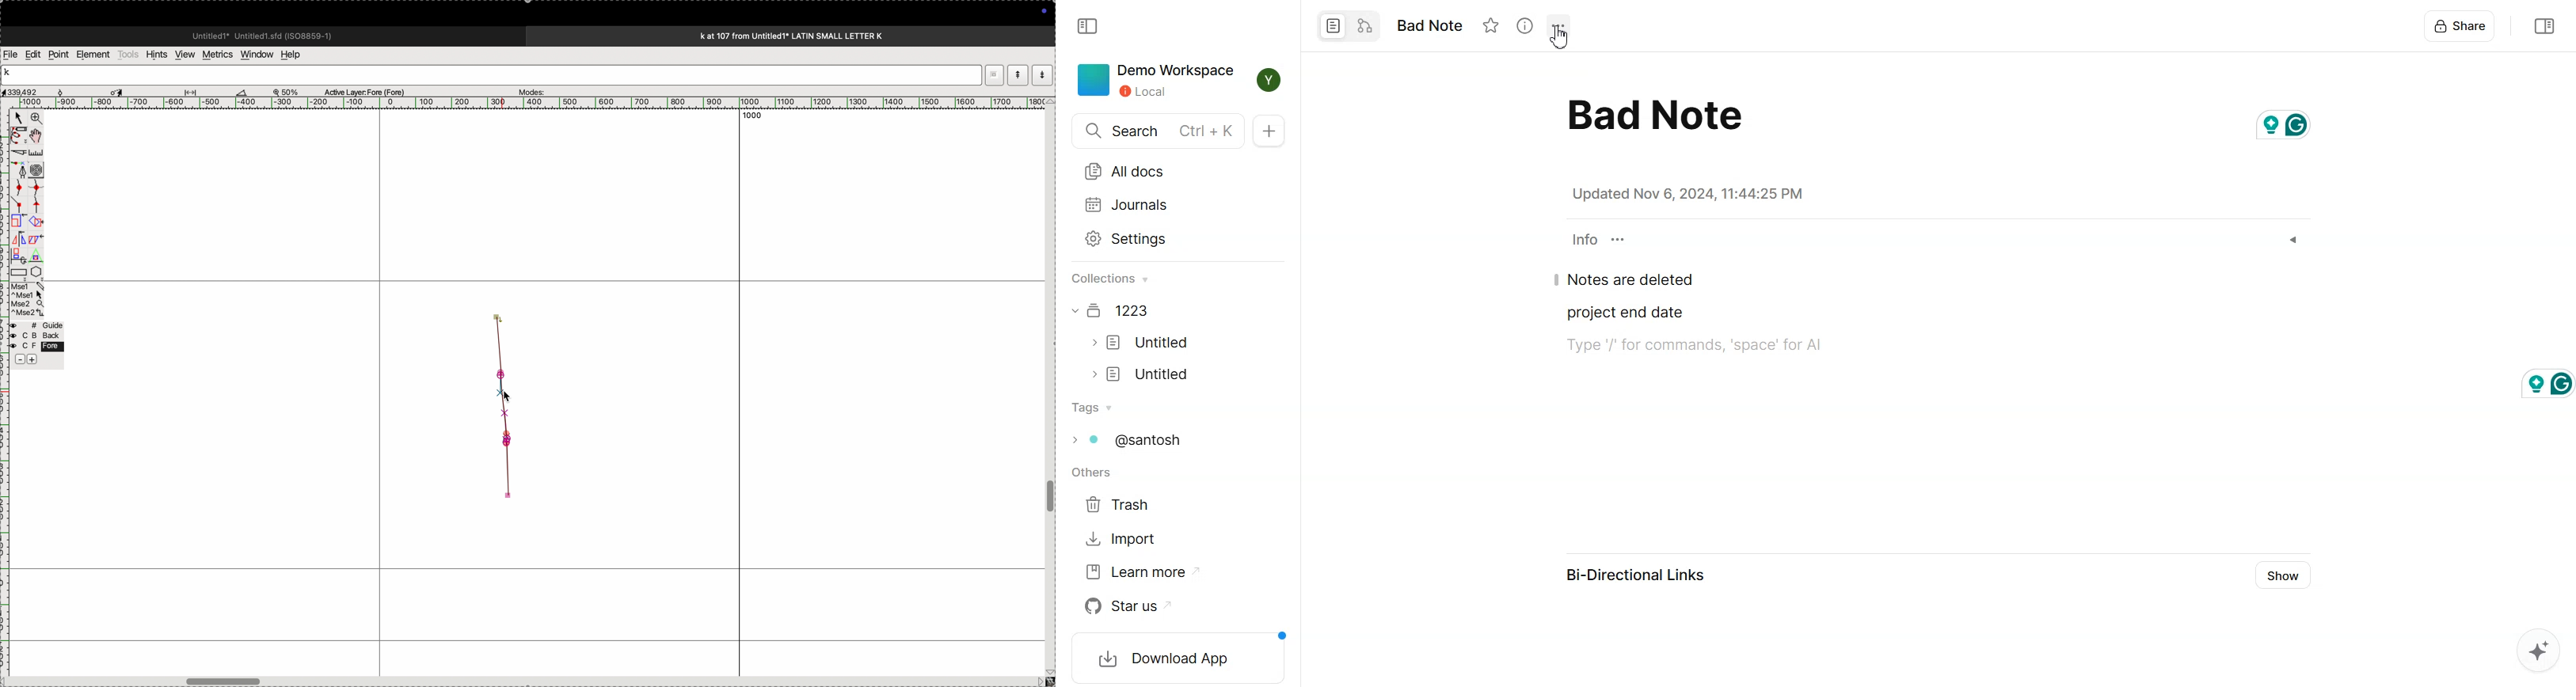 The width and height of the screenshot is (2576, 700). I want to click on modeup, so click(1018, 74).